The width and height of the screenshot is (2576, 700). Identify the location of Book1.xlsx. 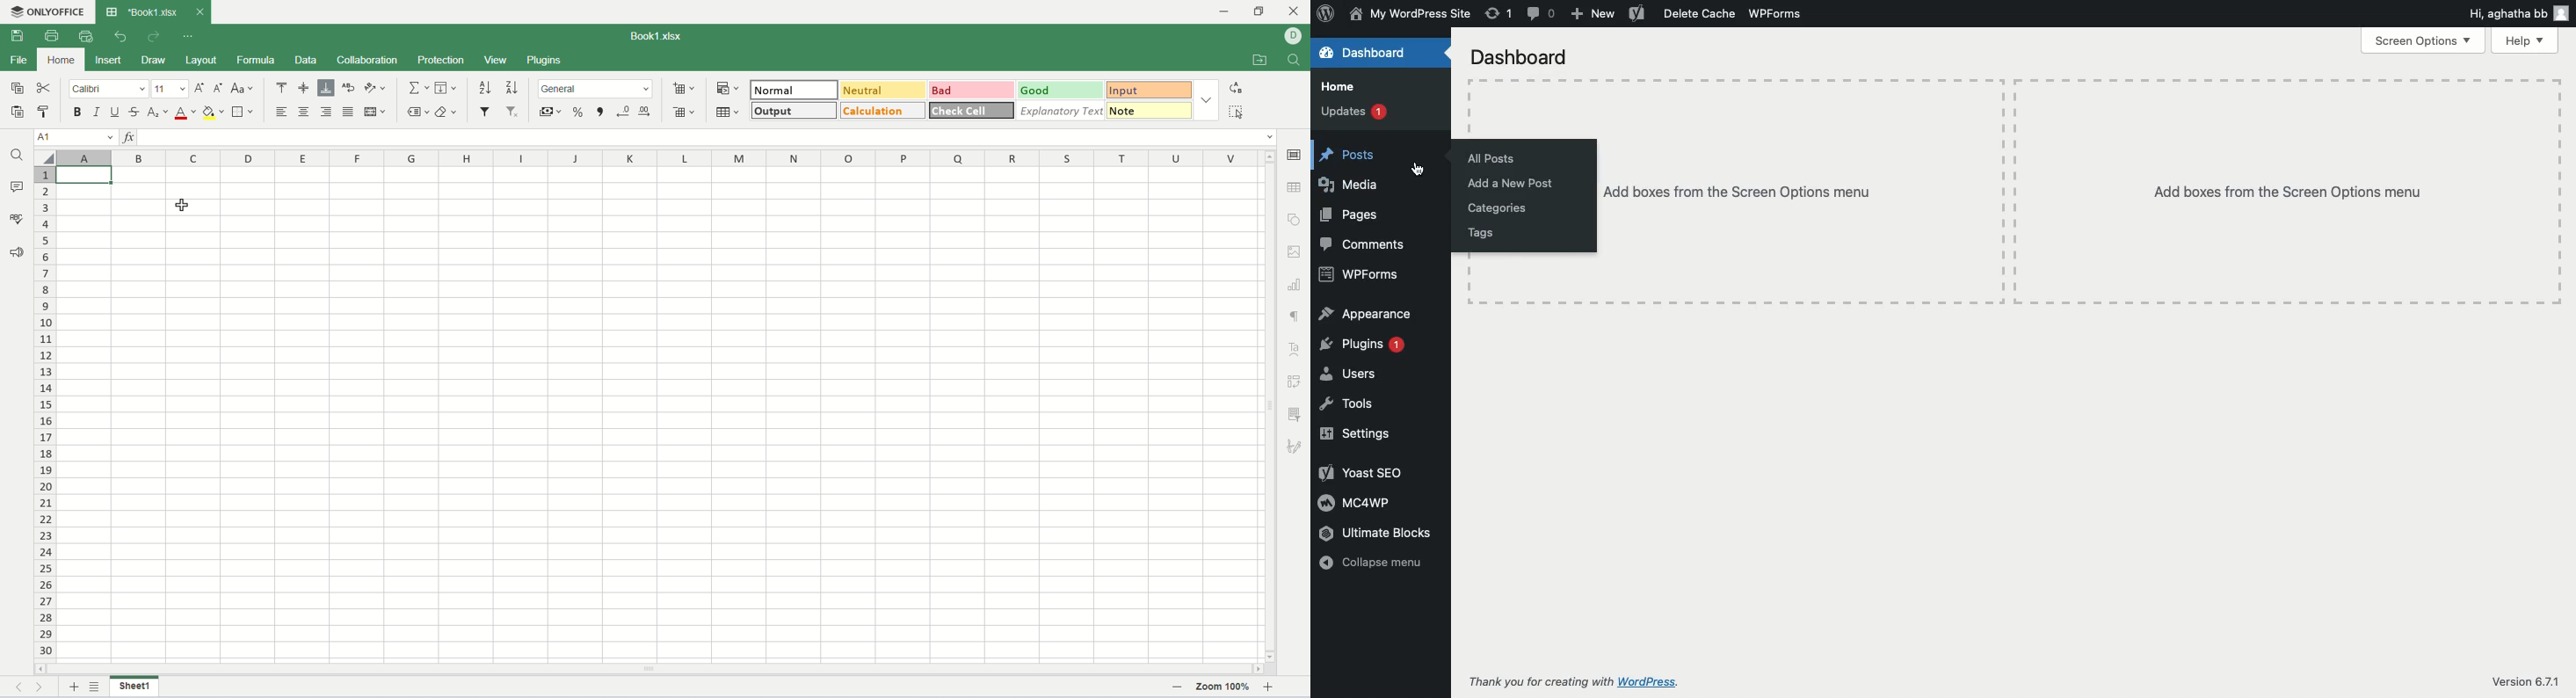
(657, 35).